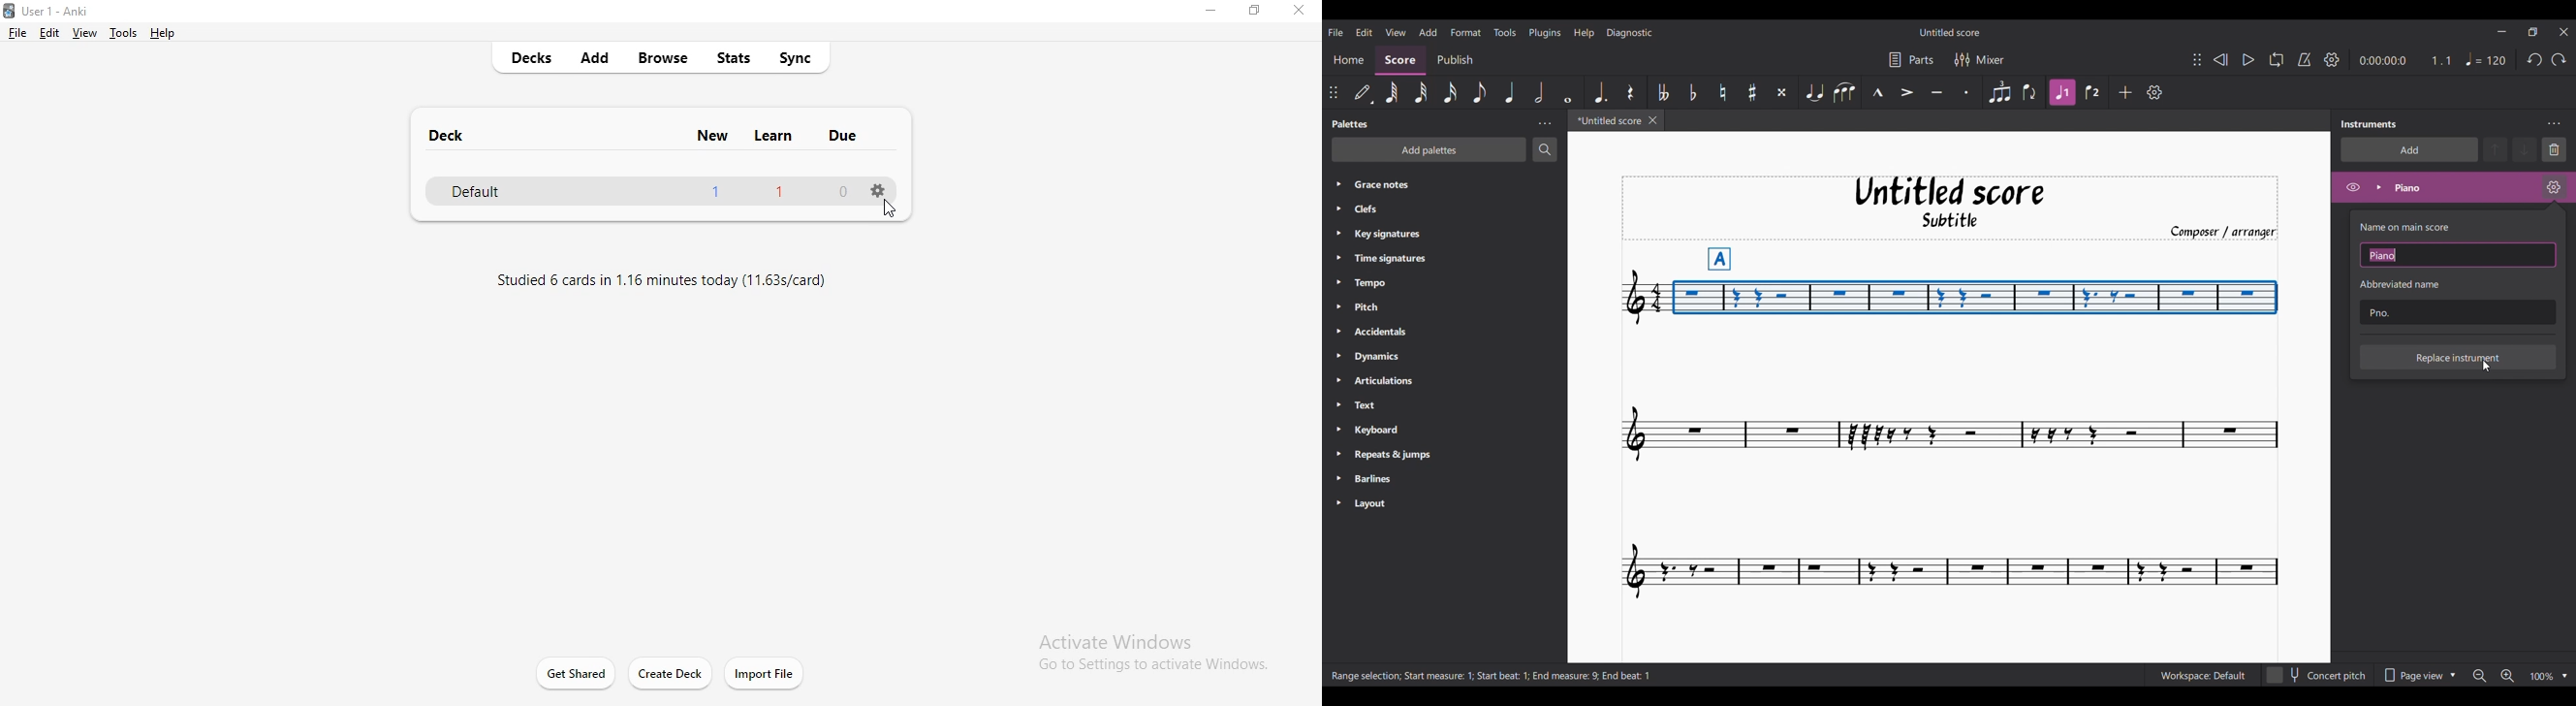 This screenshot has width=2576, height=728. What do you see at coordinates (2555, 150) in the screenshot?
I see `Delete` at bounding box center [2555, 150].